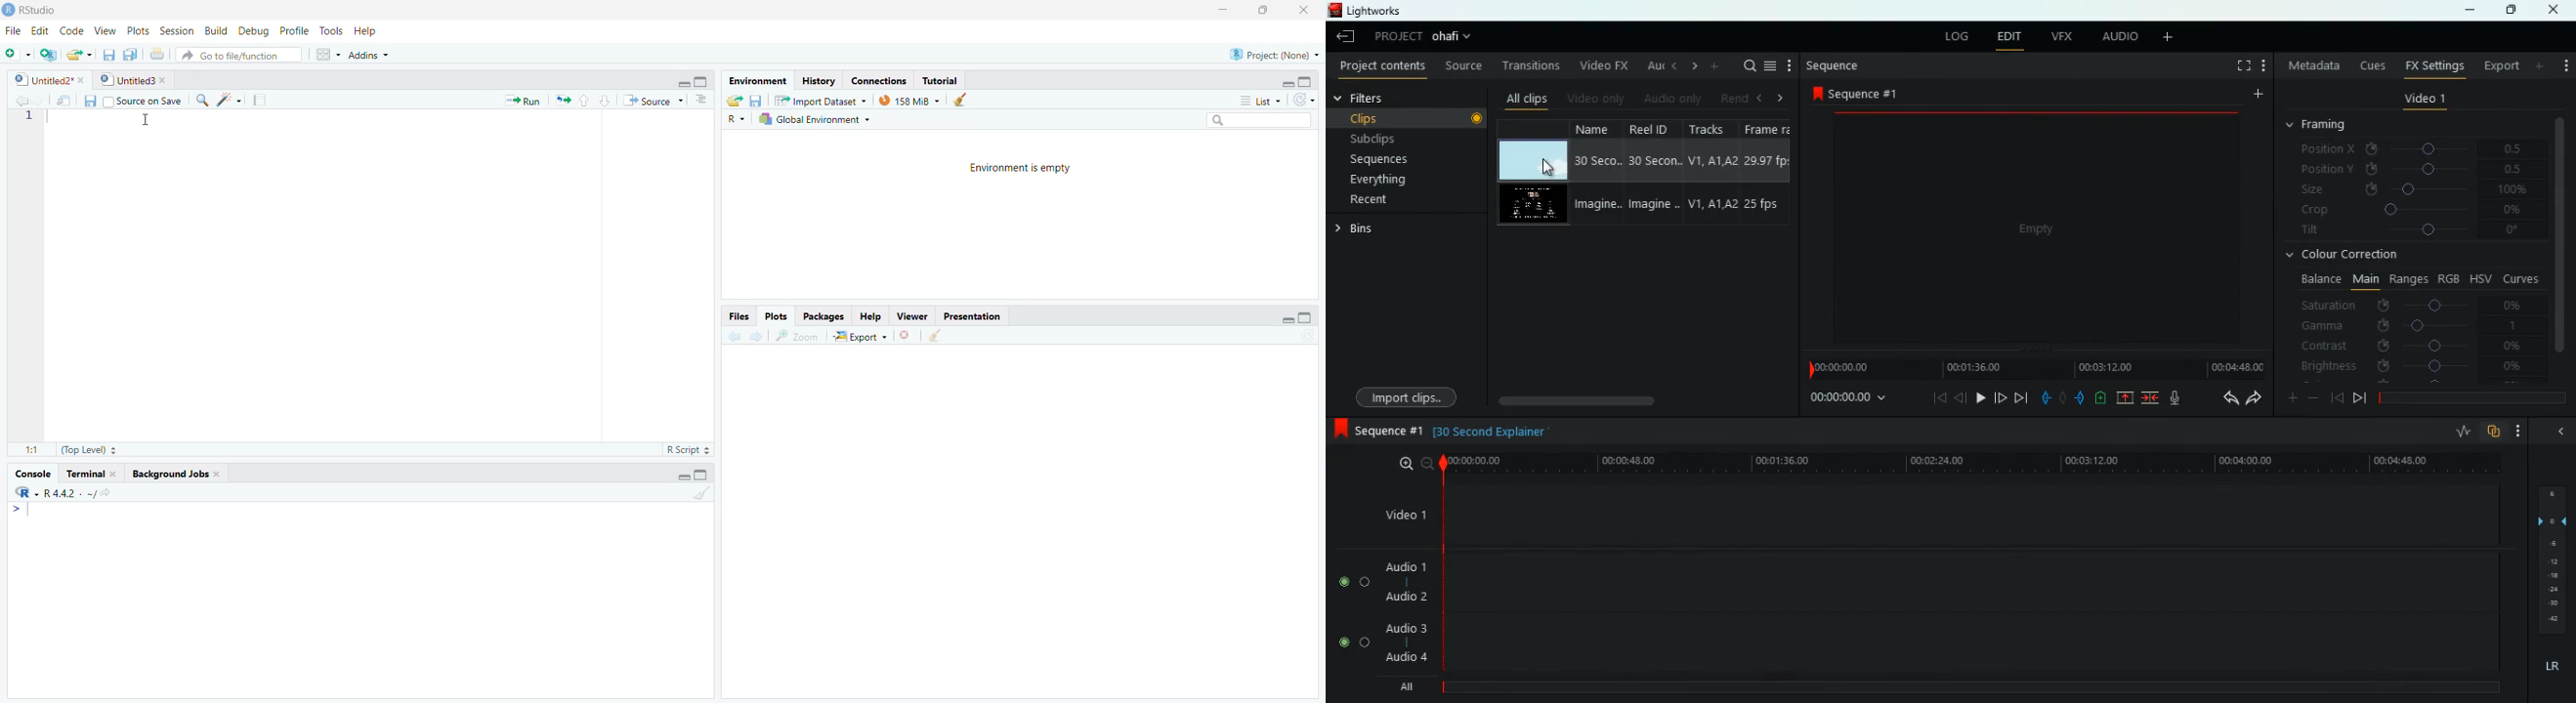  What do you see at coordinates (142, 122) in the screenshot?
I see `text cursor` at bounding box center [142, 122].